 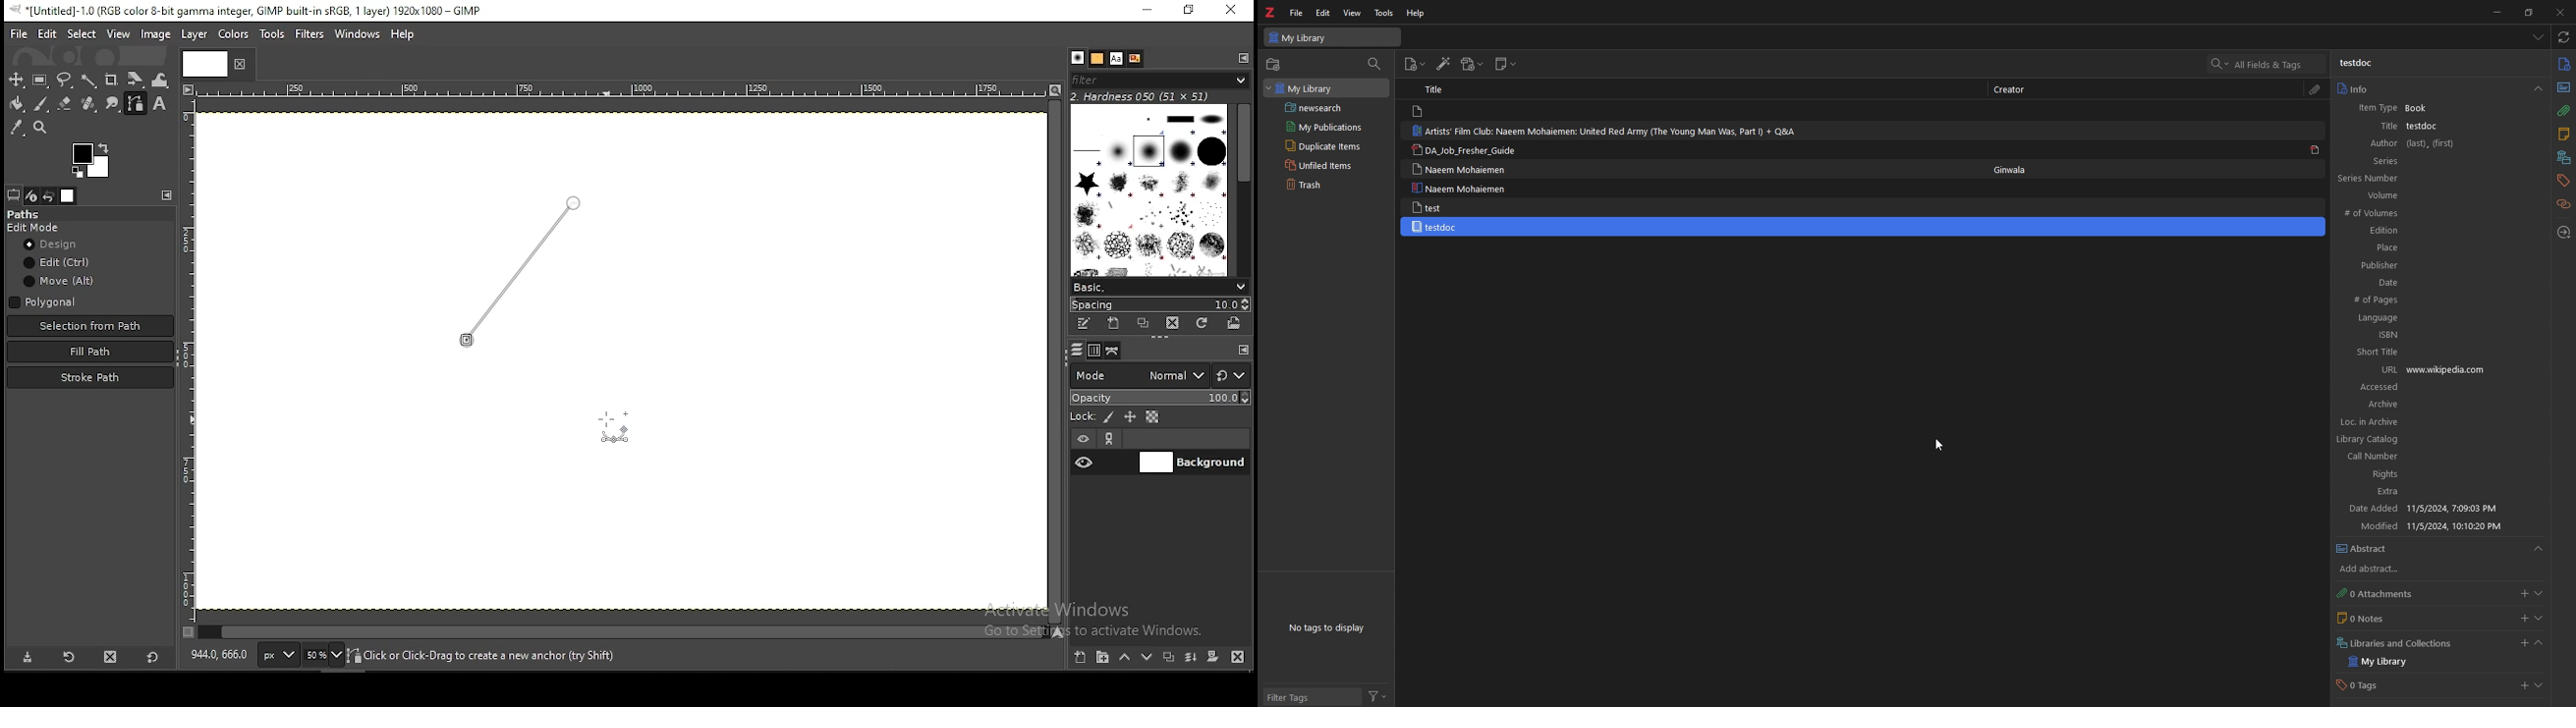 I want to click on paths tool, so click(x=136, y=104).